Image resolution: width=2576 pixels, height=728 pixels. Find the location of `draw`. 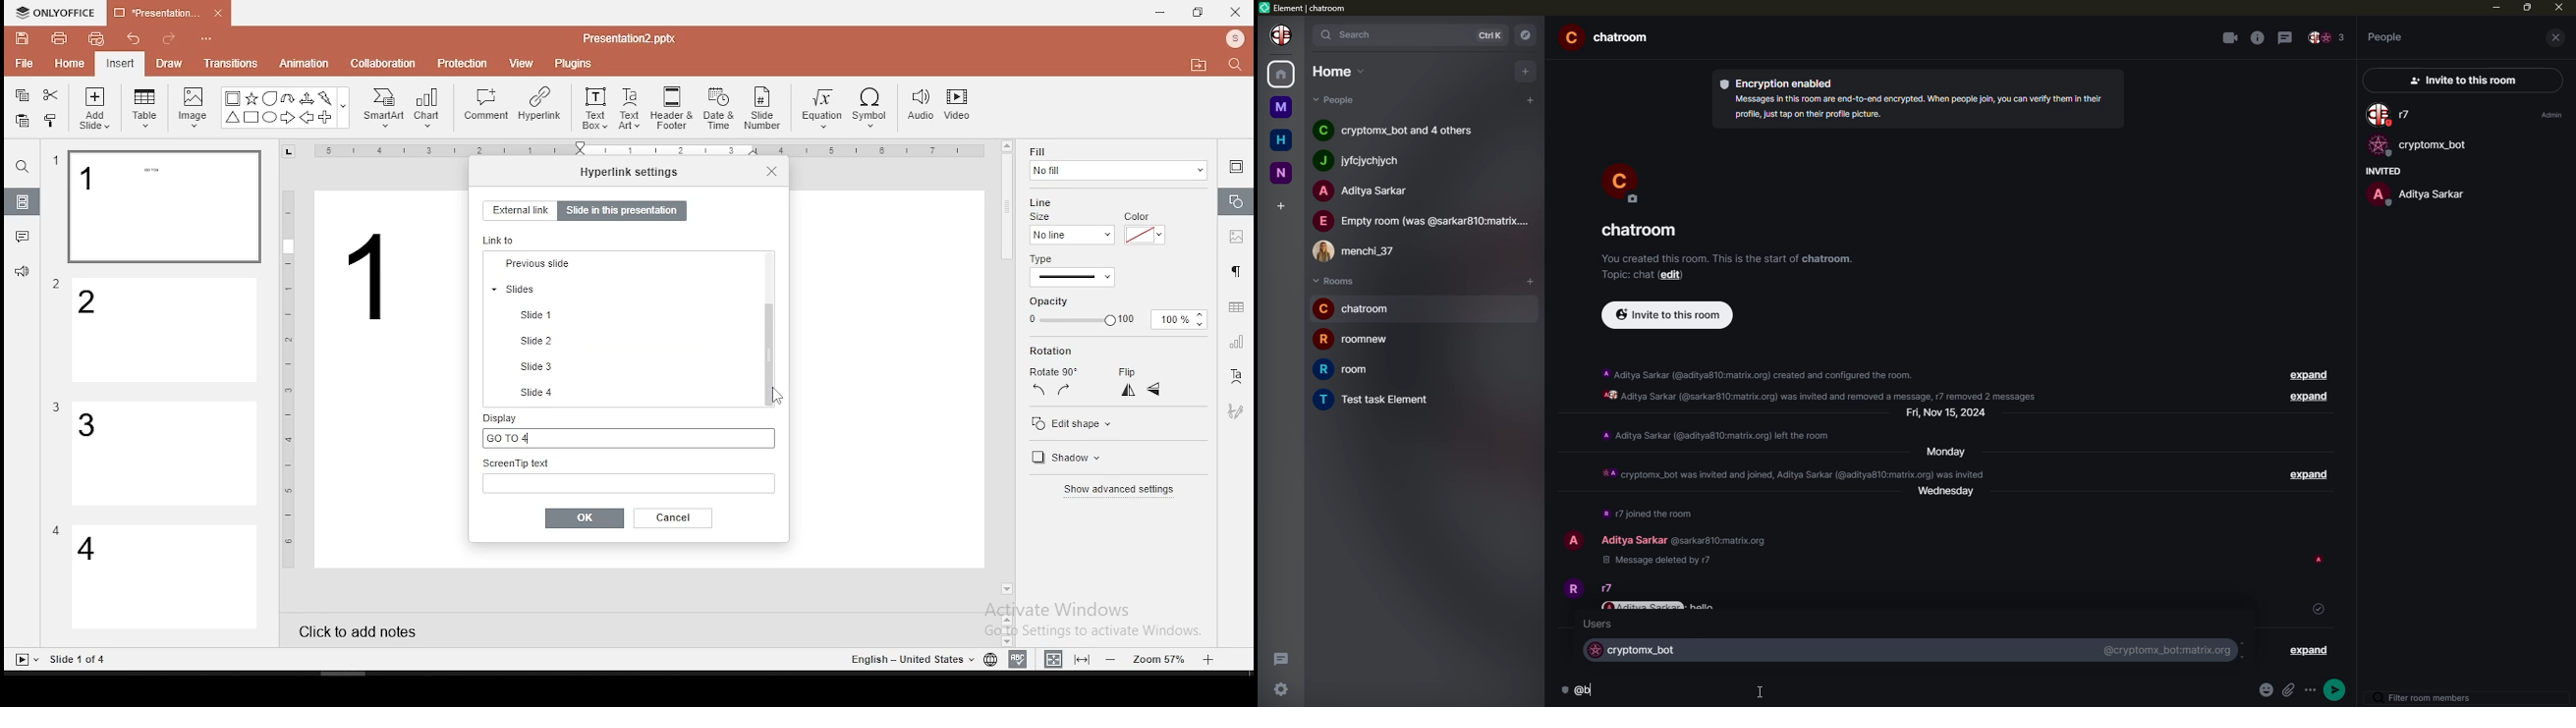

draw is located at coordinates (170, 63).